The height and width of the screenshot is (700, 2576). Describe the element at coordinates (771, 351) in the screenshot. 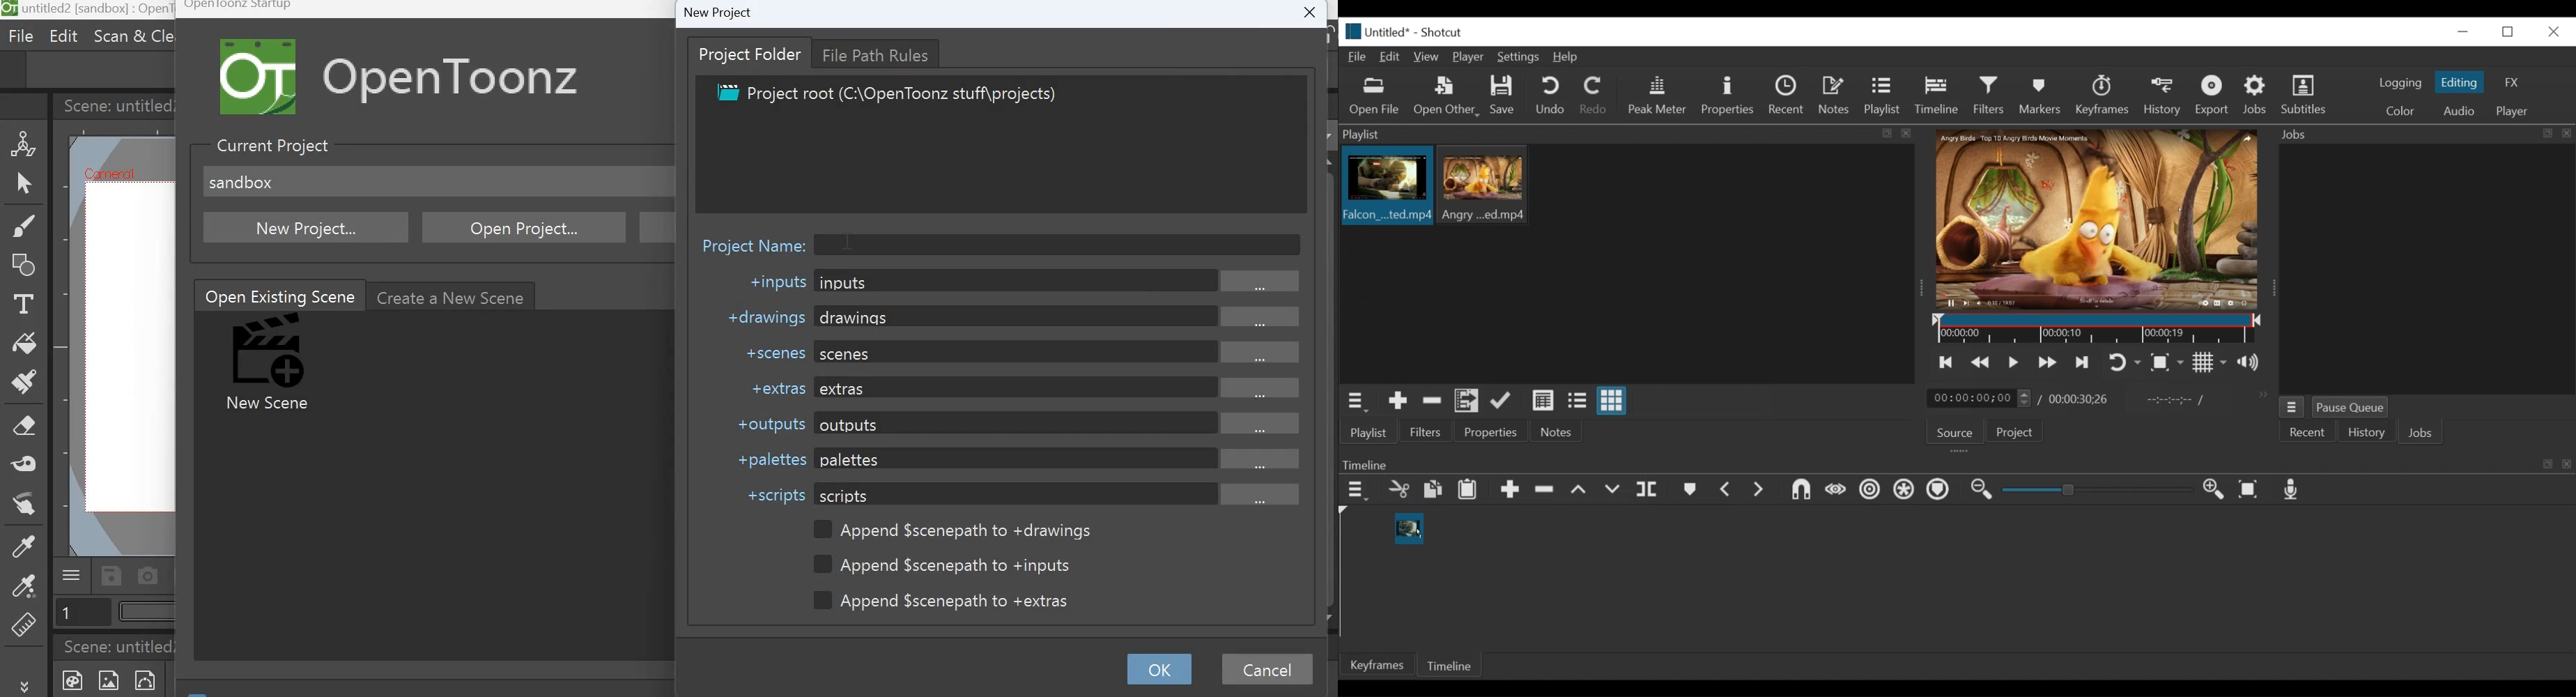

I see `+scenes` at that location.